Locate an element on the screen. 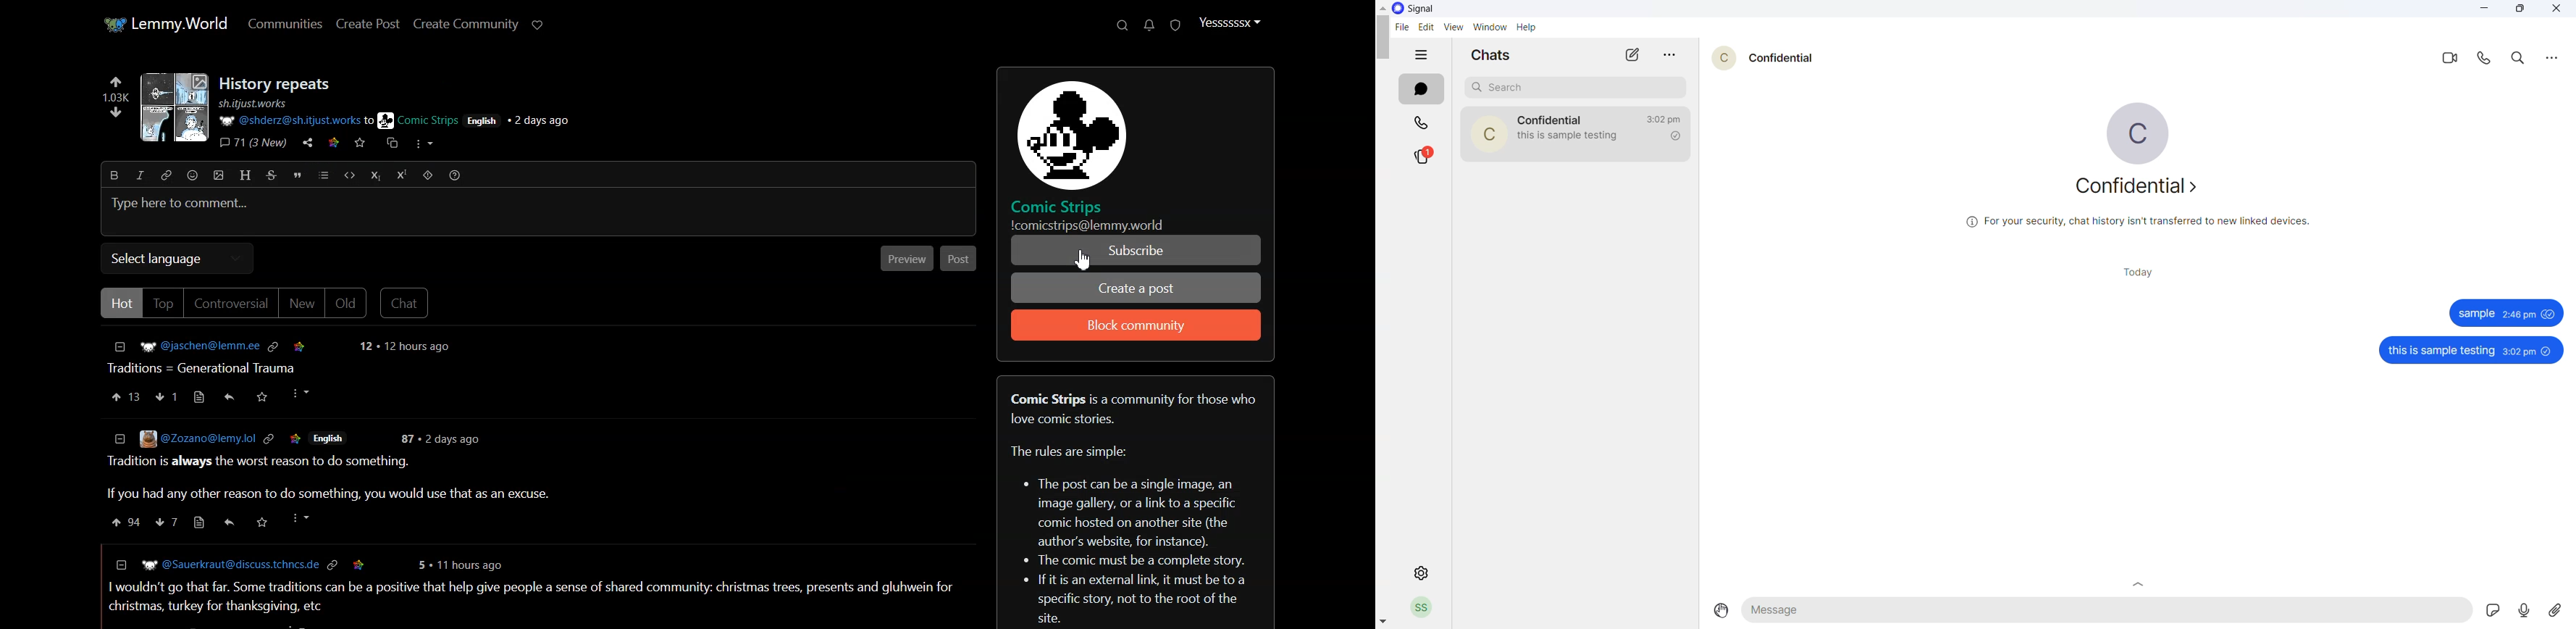 The image size is (2576, 644). Scroll up is located at coordinates (2139, 583).